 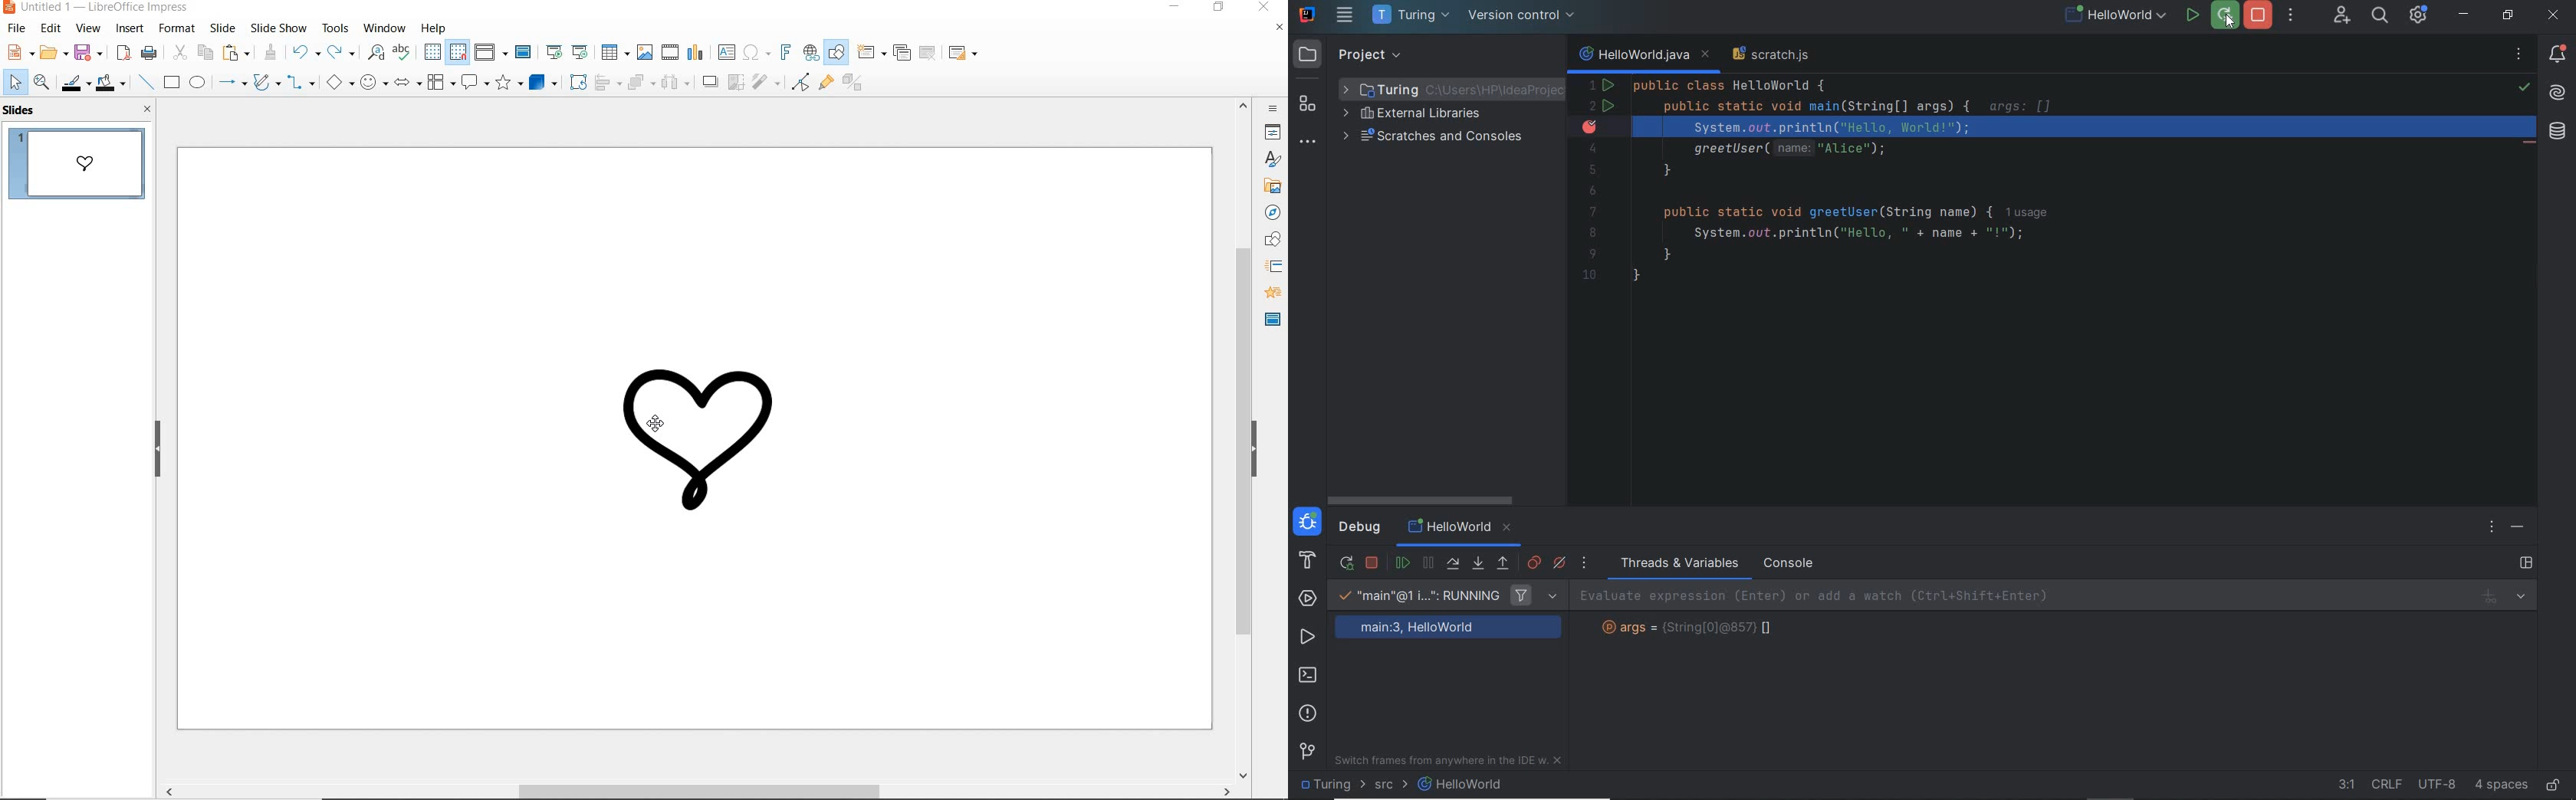 What do you see at coordinates (676, 84) in the screenshot?
I see `select at least three objects to distribute` at bounding box center [676, 84].